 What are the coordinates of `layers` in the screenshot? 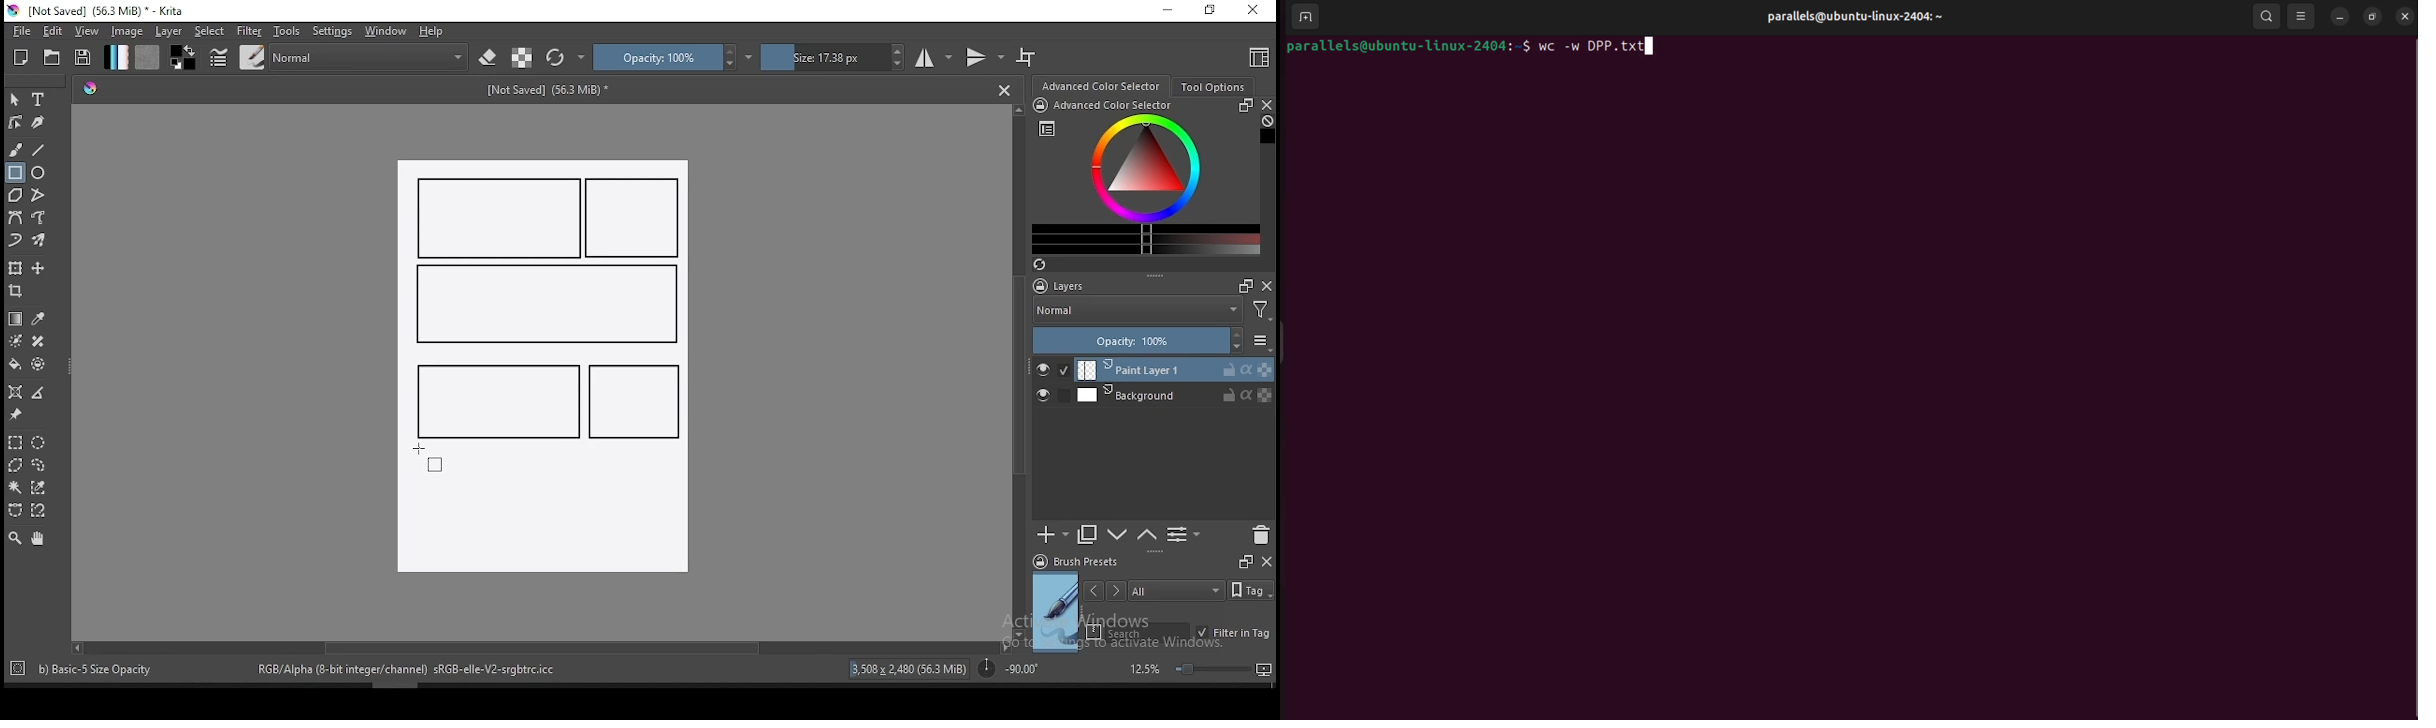 It's located at (1065, 287).